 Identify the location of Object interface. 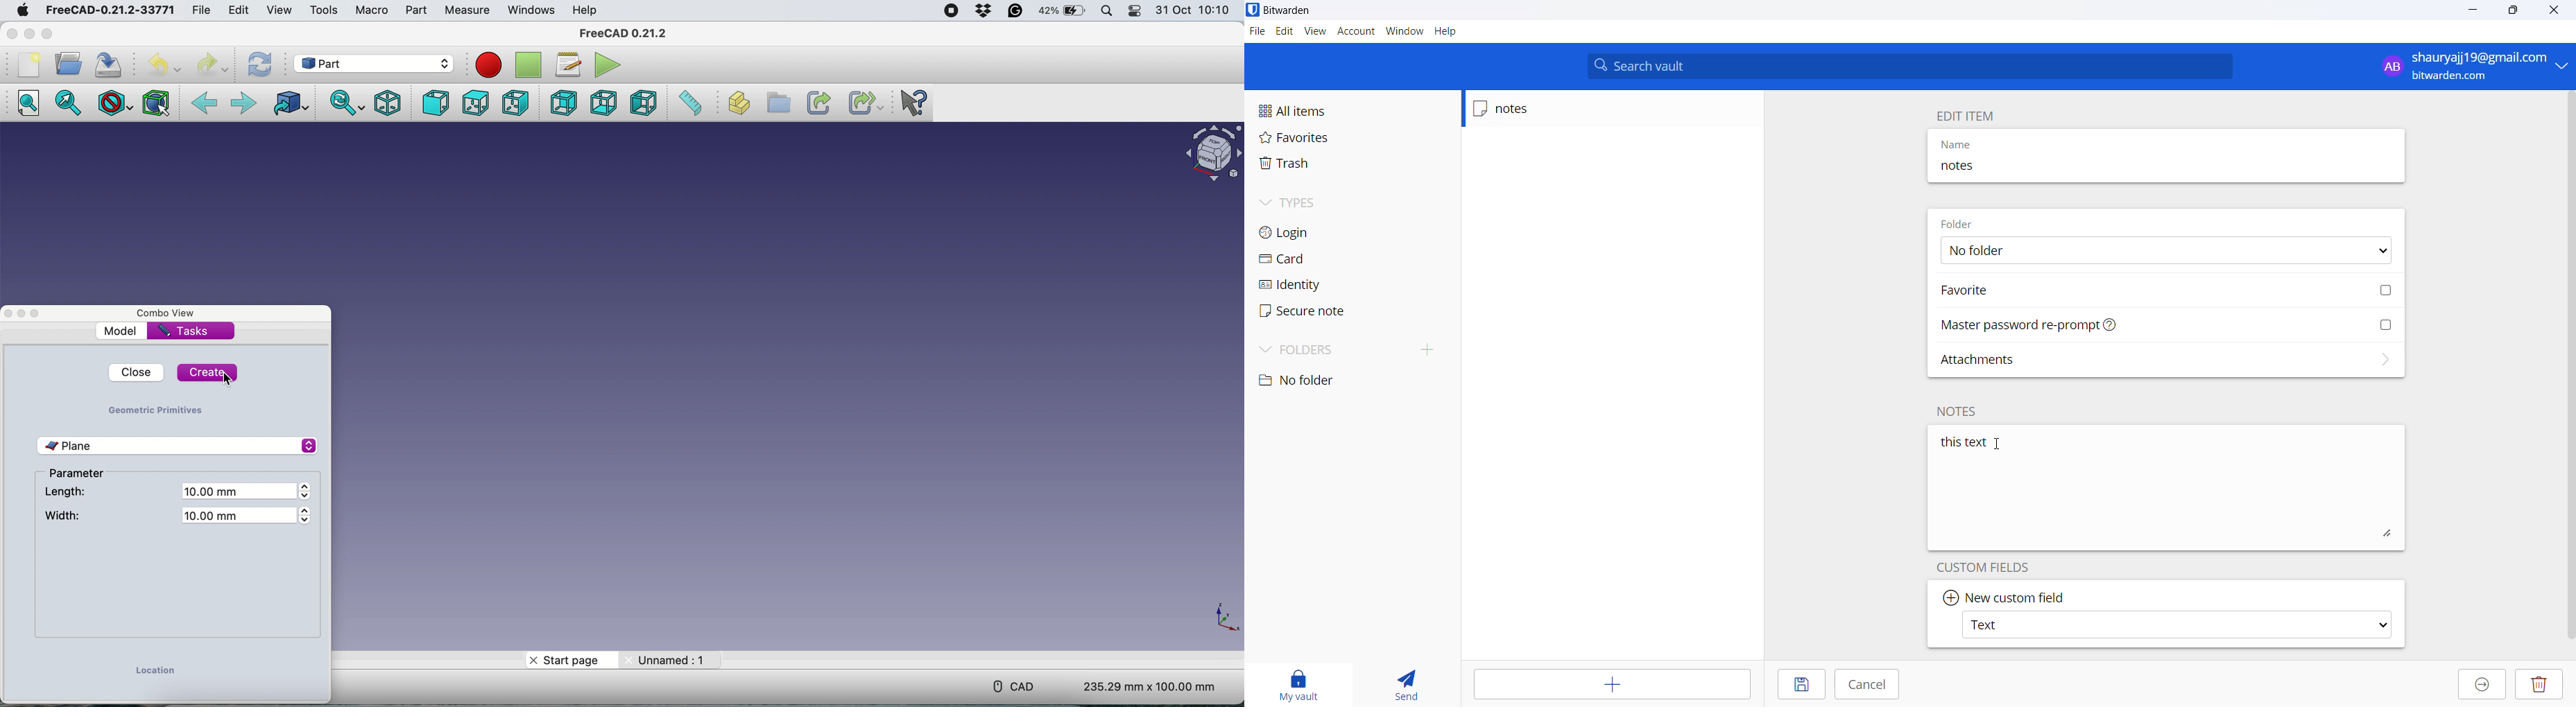
(1212, 156).